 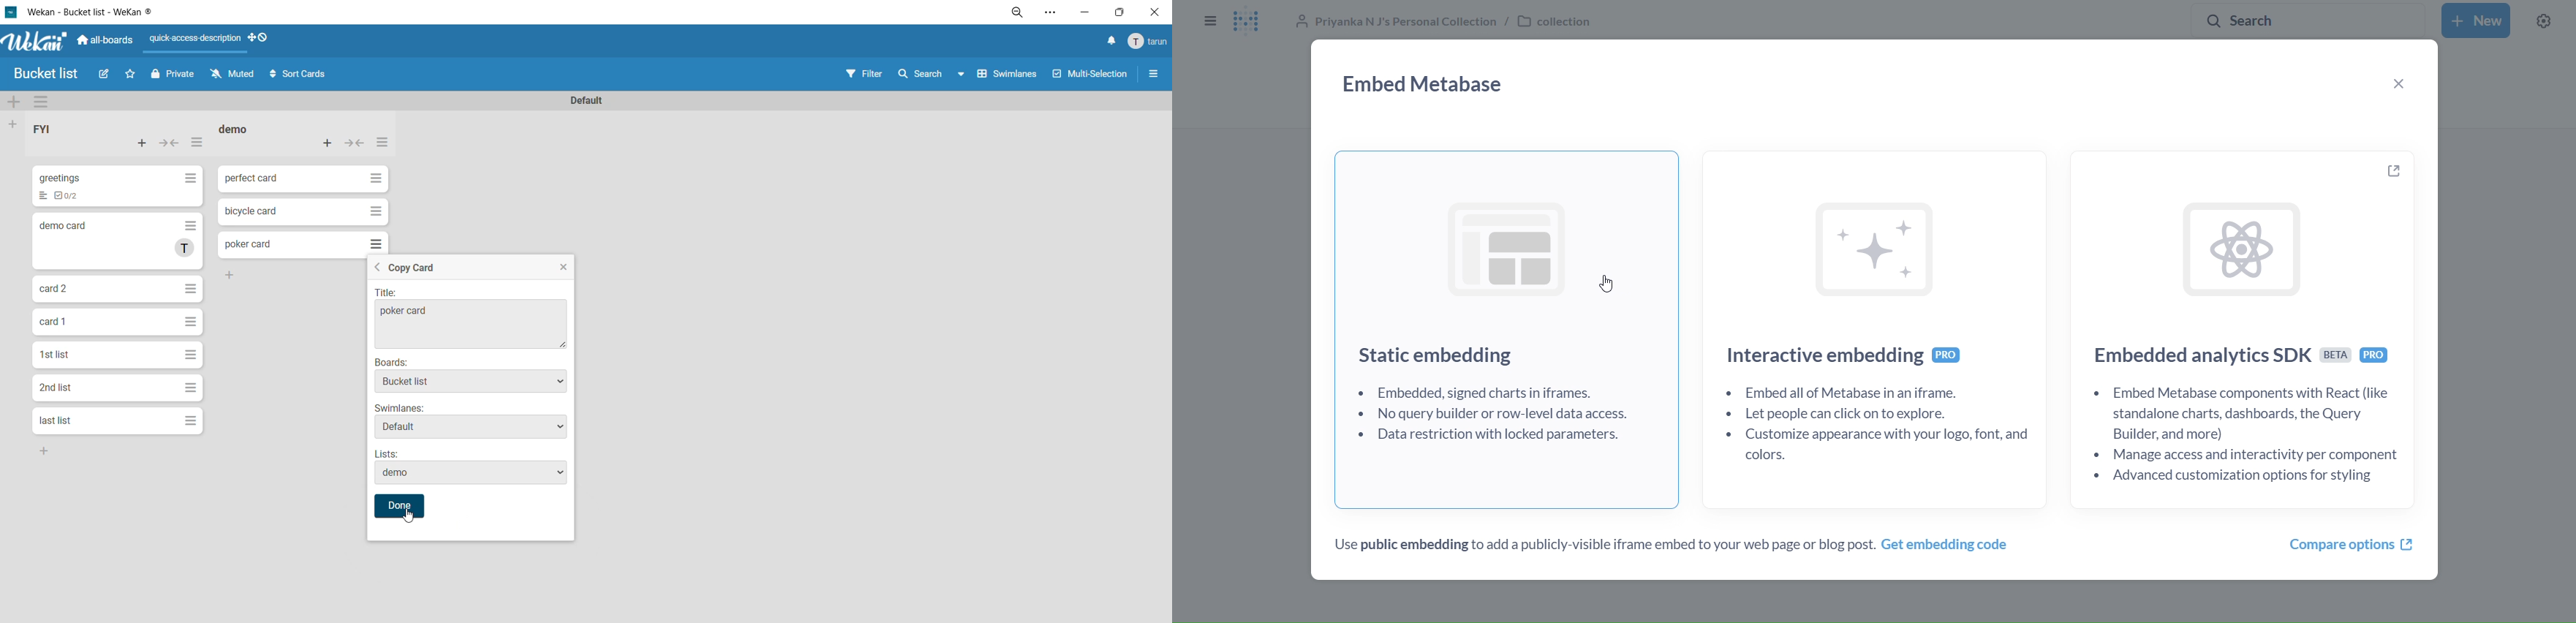 I want to click on settings, so click(x=1051, y=13).